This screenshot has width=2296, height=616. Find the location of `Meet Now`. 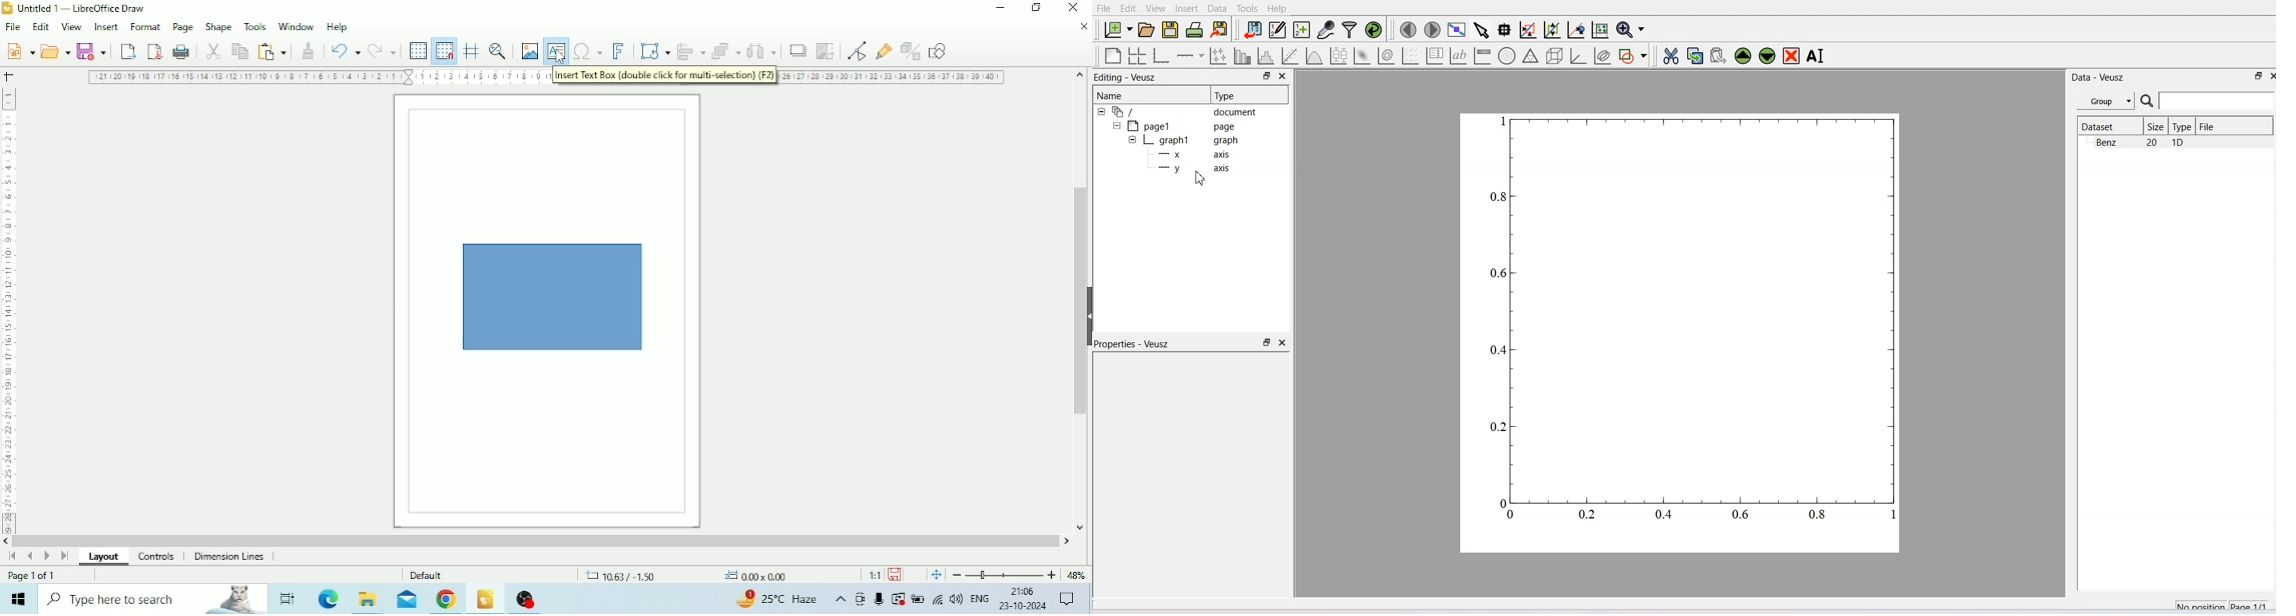

Meet Now is located at coordinates (860, 599).